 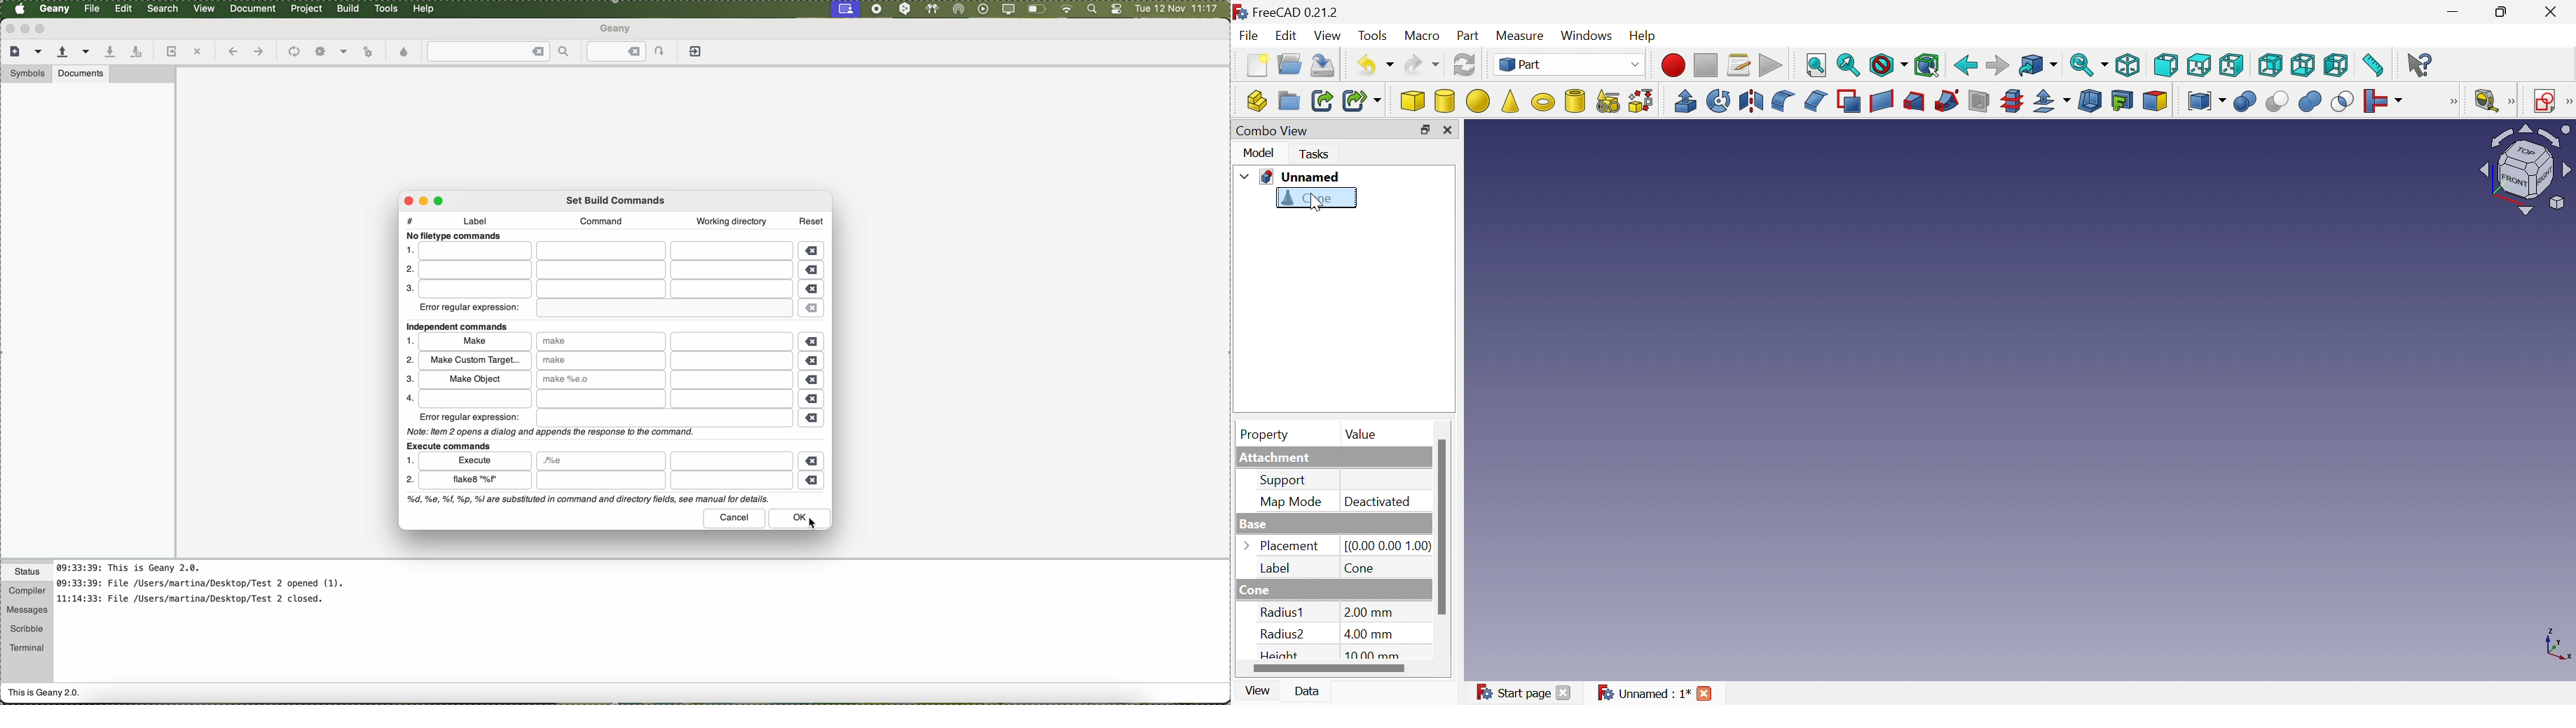 I want to click on Draw style, so click(x=1889, y=65).